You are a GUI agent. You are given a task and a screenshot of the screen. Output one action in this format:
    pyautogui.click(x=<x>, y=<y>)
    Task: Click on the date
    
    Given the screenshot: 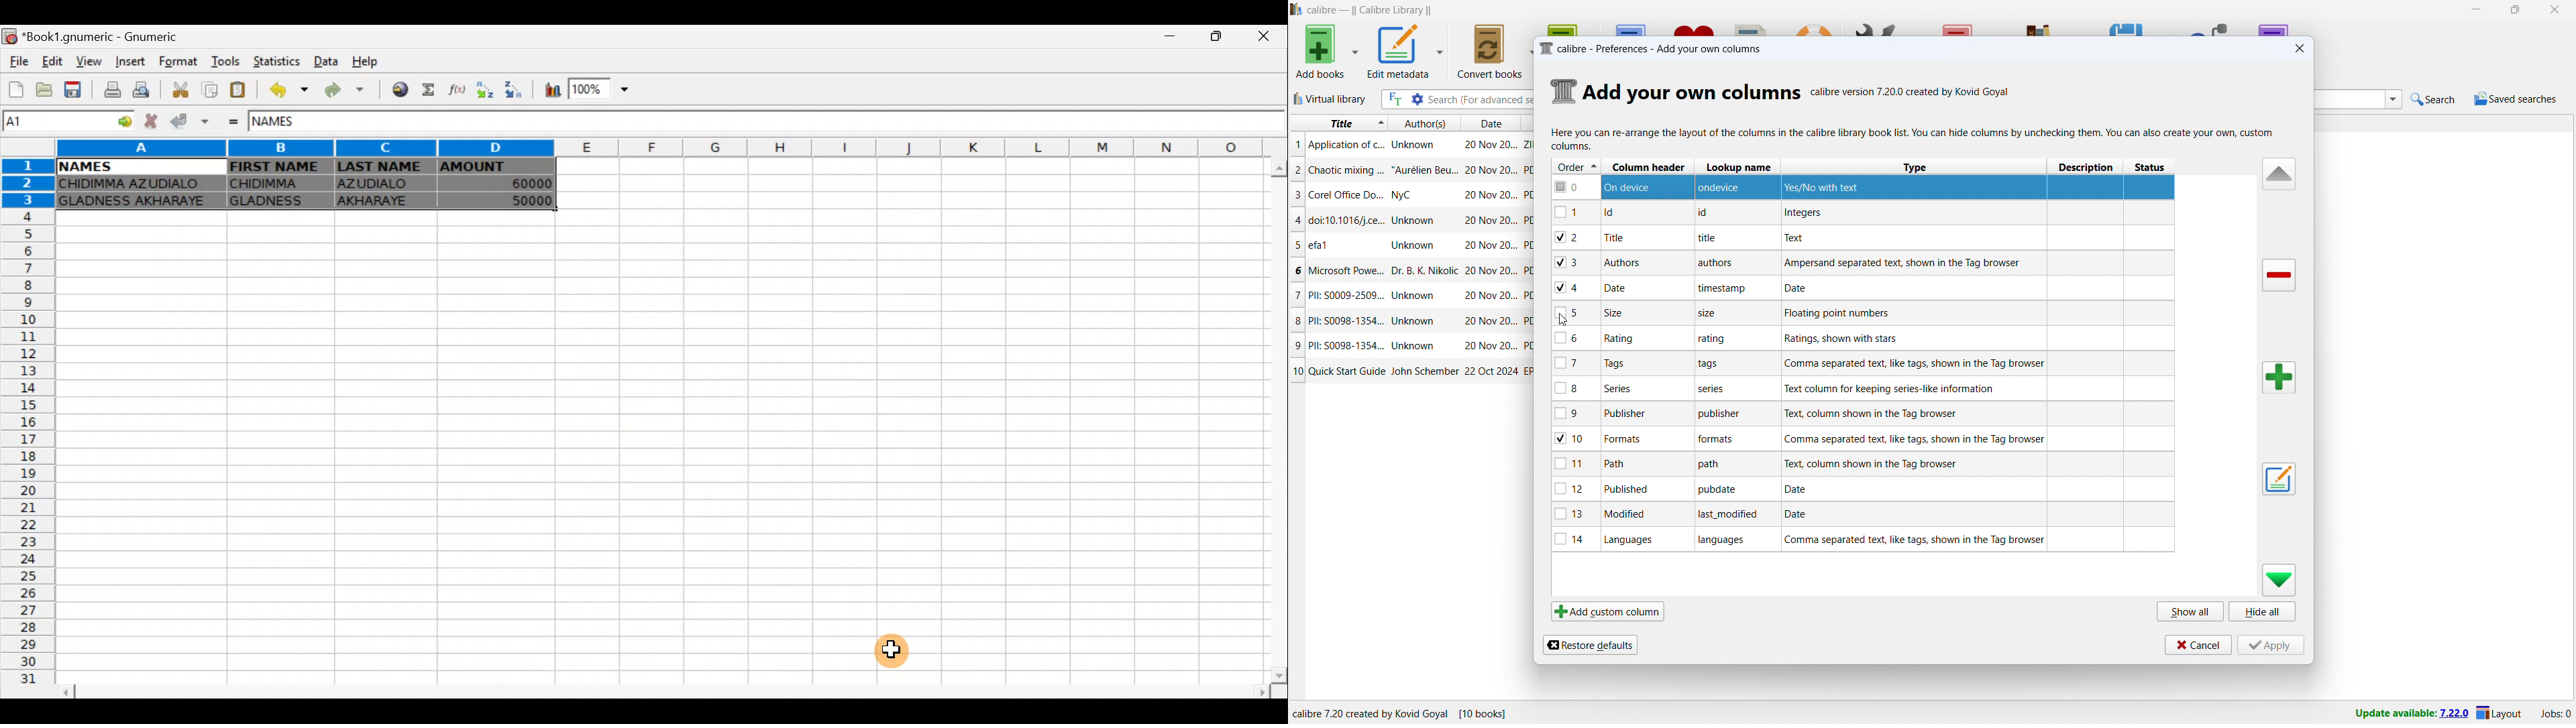 What is the action you would take?
    pyautogui.click(x=1491, y=295)
    